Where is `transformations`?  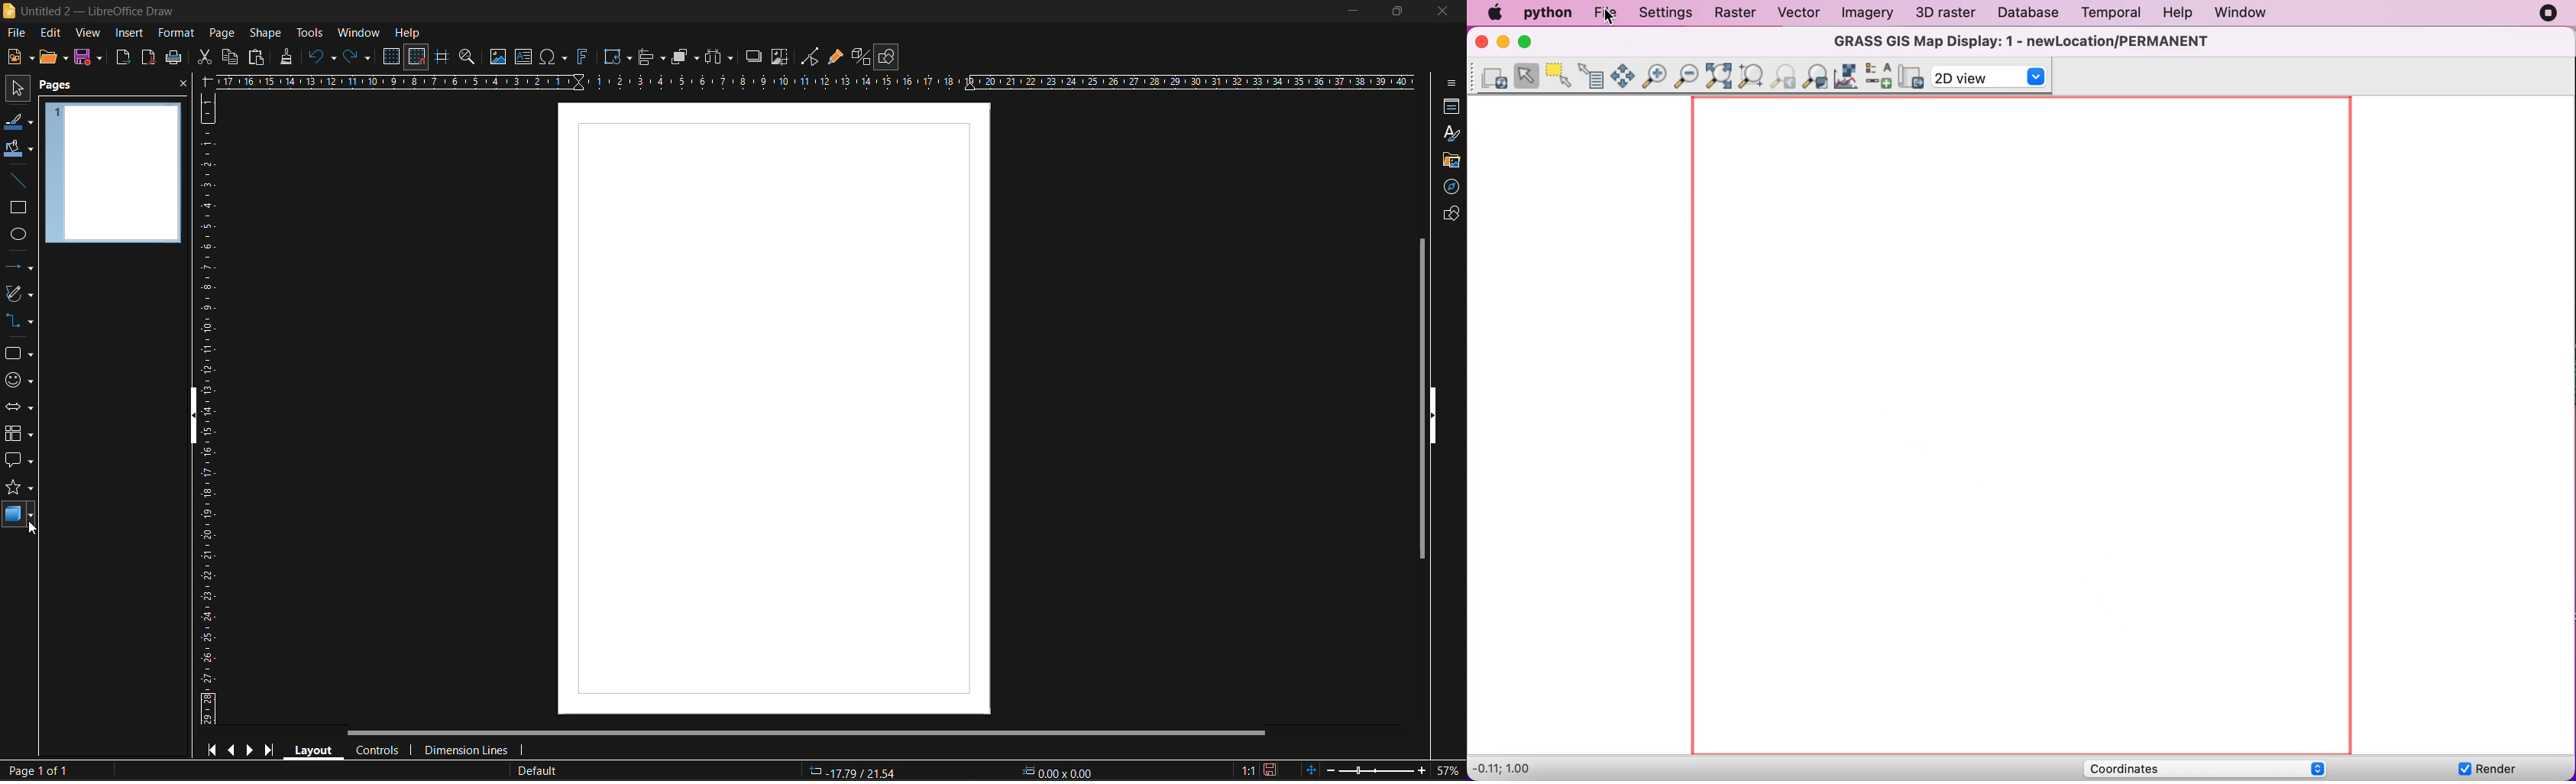
transformations is located at coordinates (619, 57).